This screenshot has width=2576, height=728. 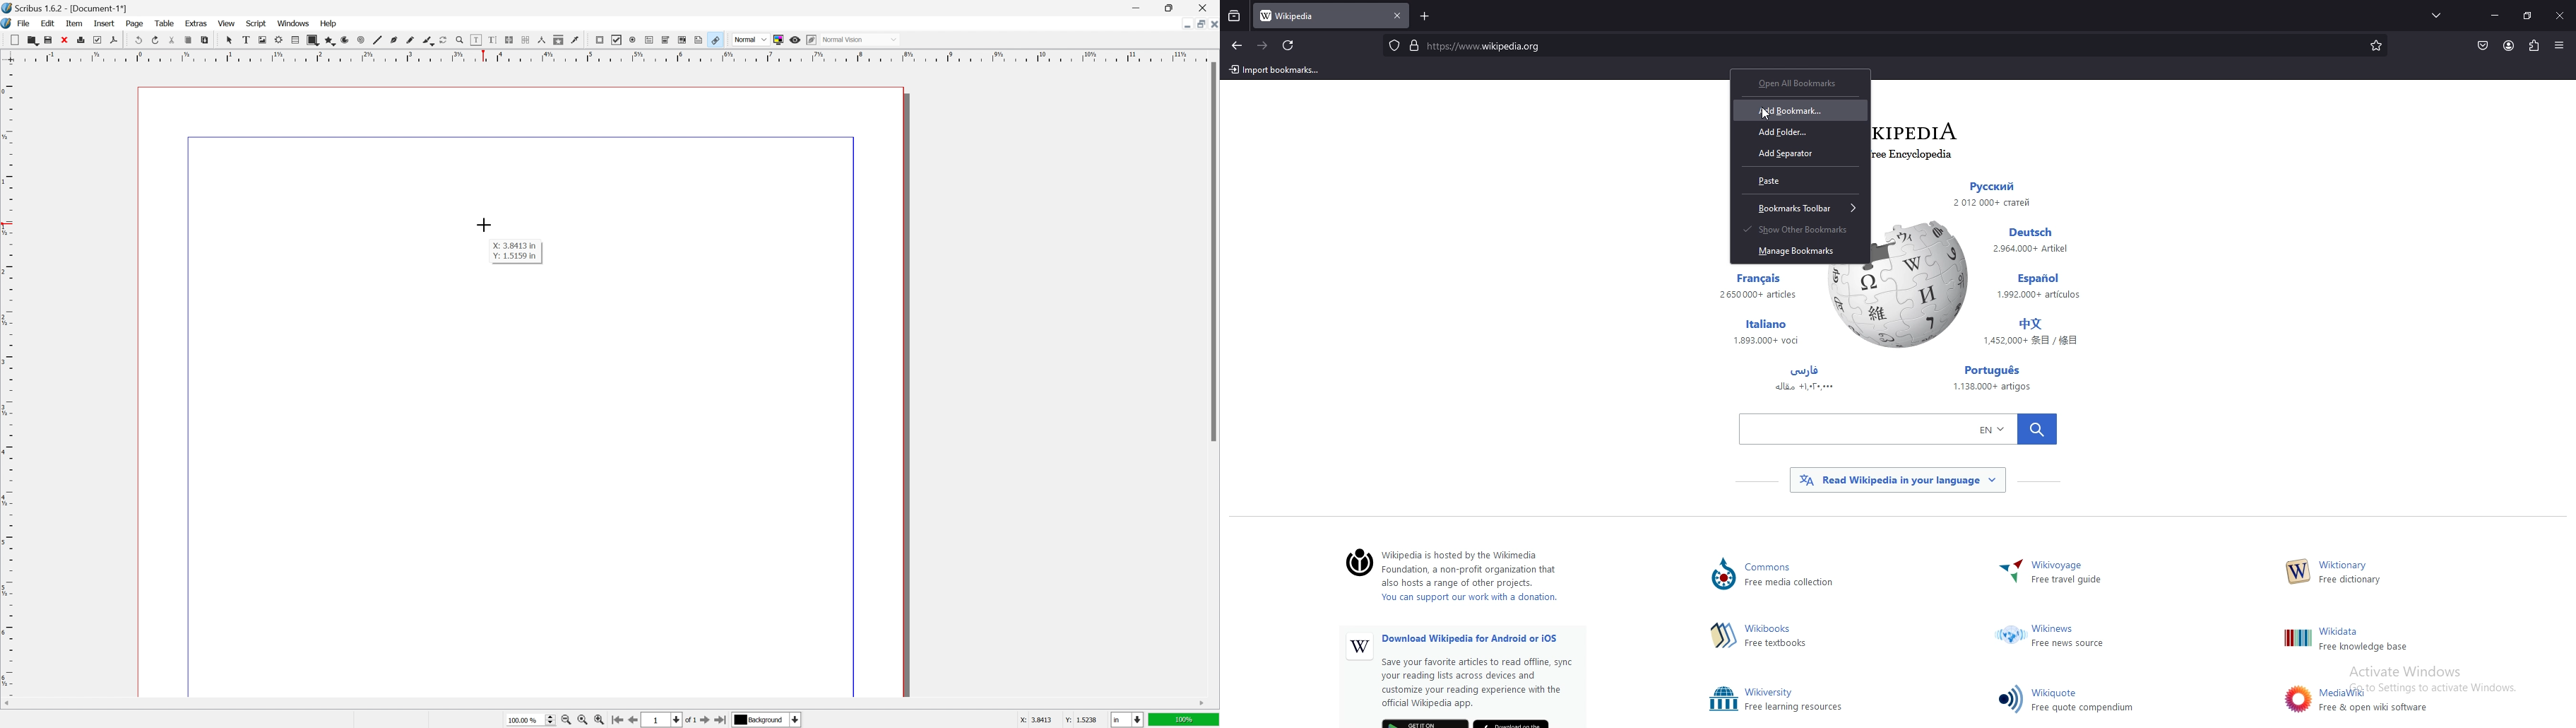 I want to click on arc, so click(x=345, y=40).